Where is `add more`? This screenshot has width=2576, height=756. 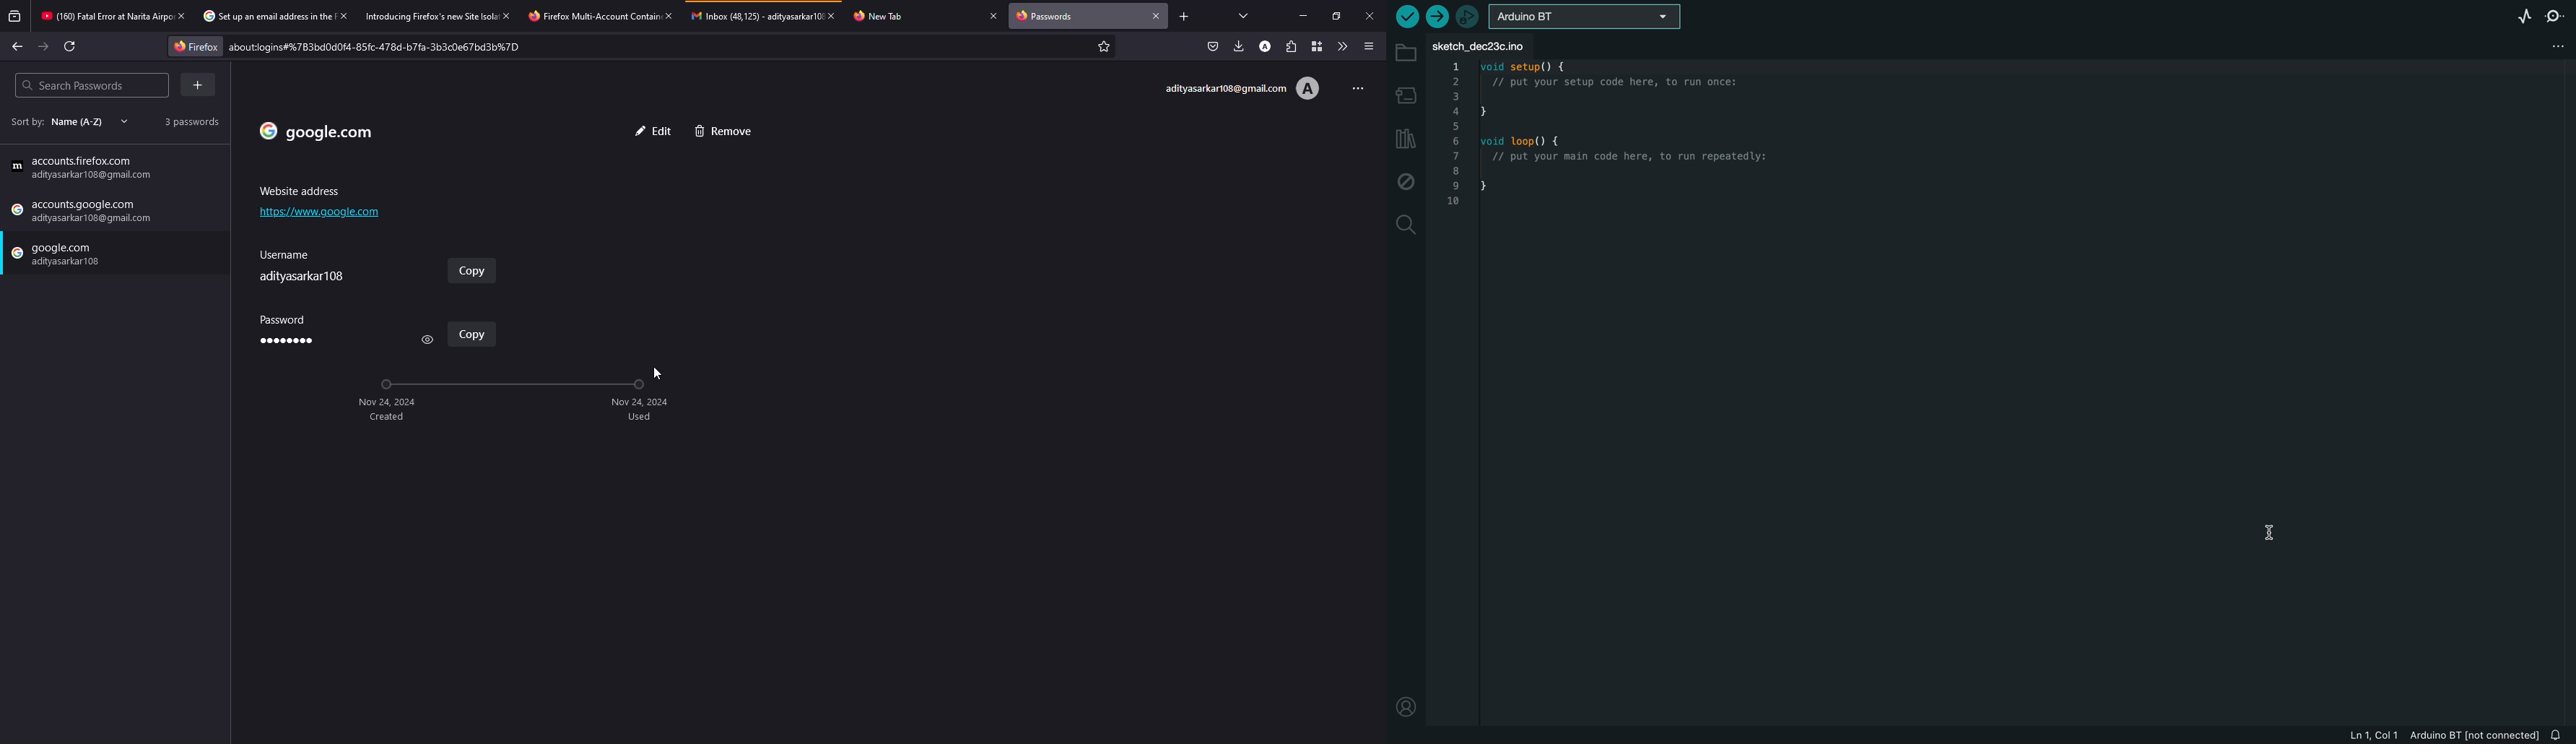
add more is located at coordinates (200, 85).